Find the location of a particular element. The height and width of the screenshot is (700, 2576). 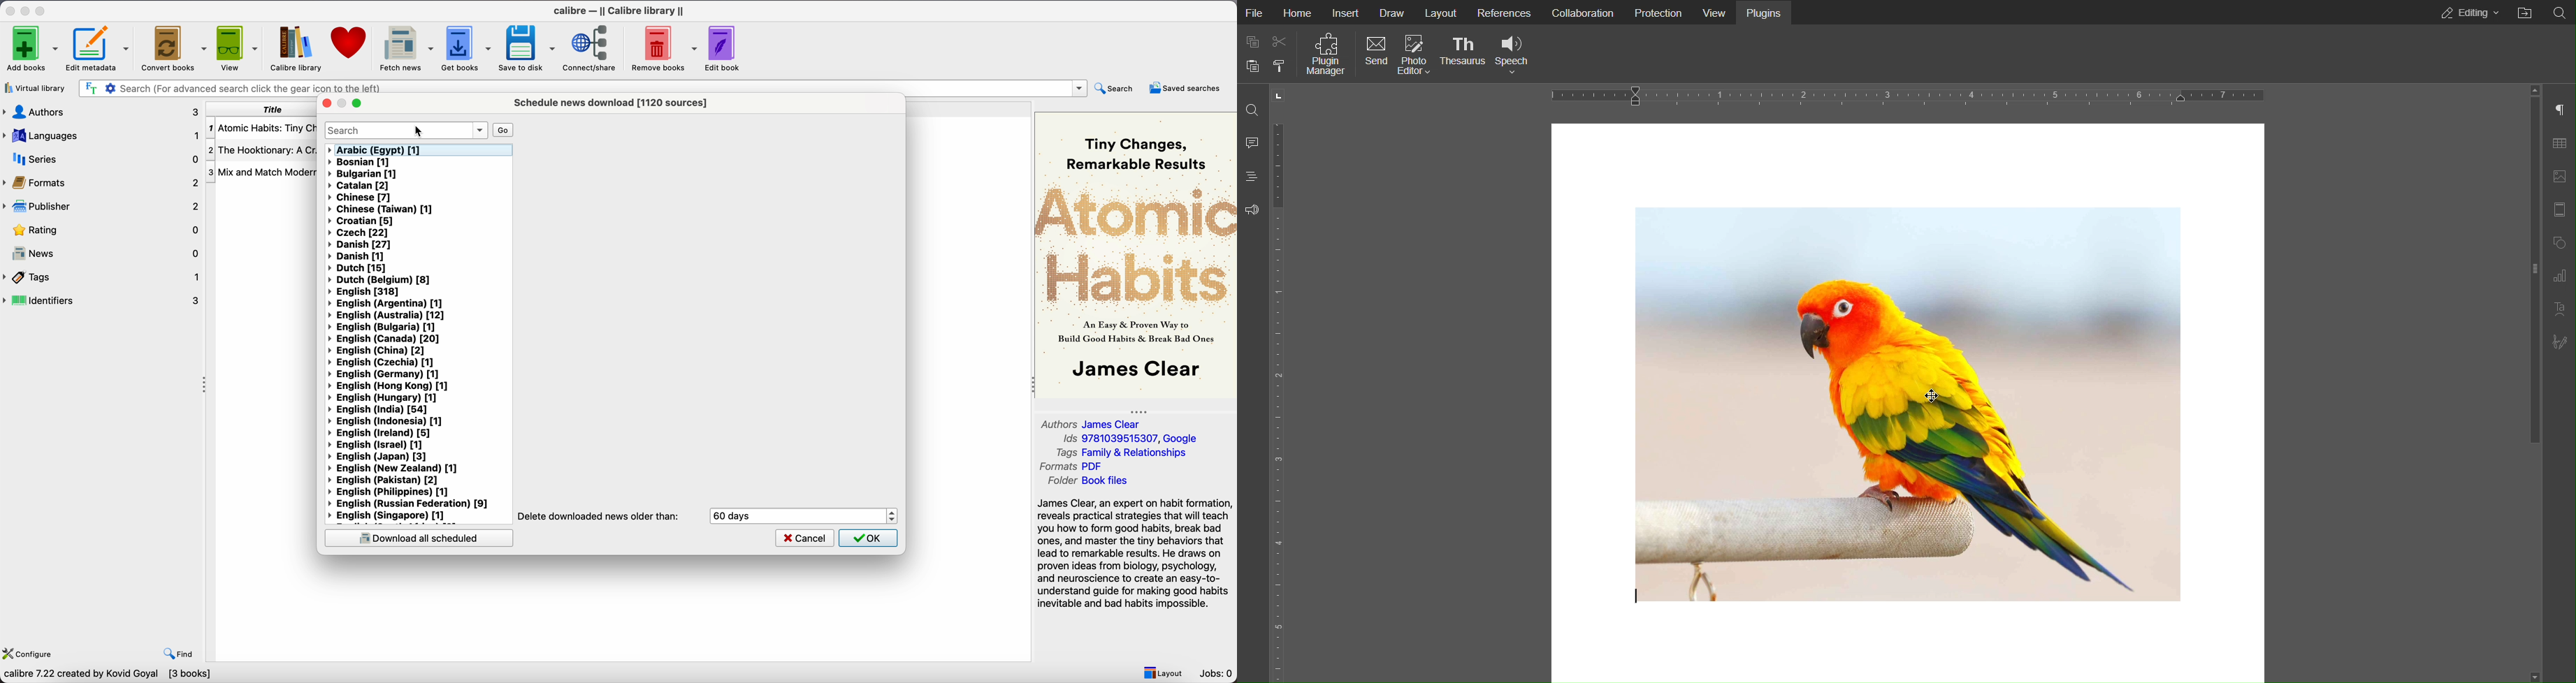

layout is located at coordinates (1162, 671).